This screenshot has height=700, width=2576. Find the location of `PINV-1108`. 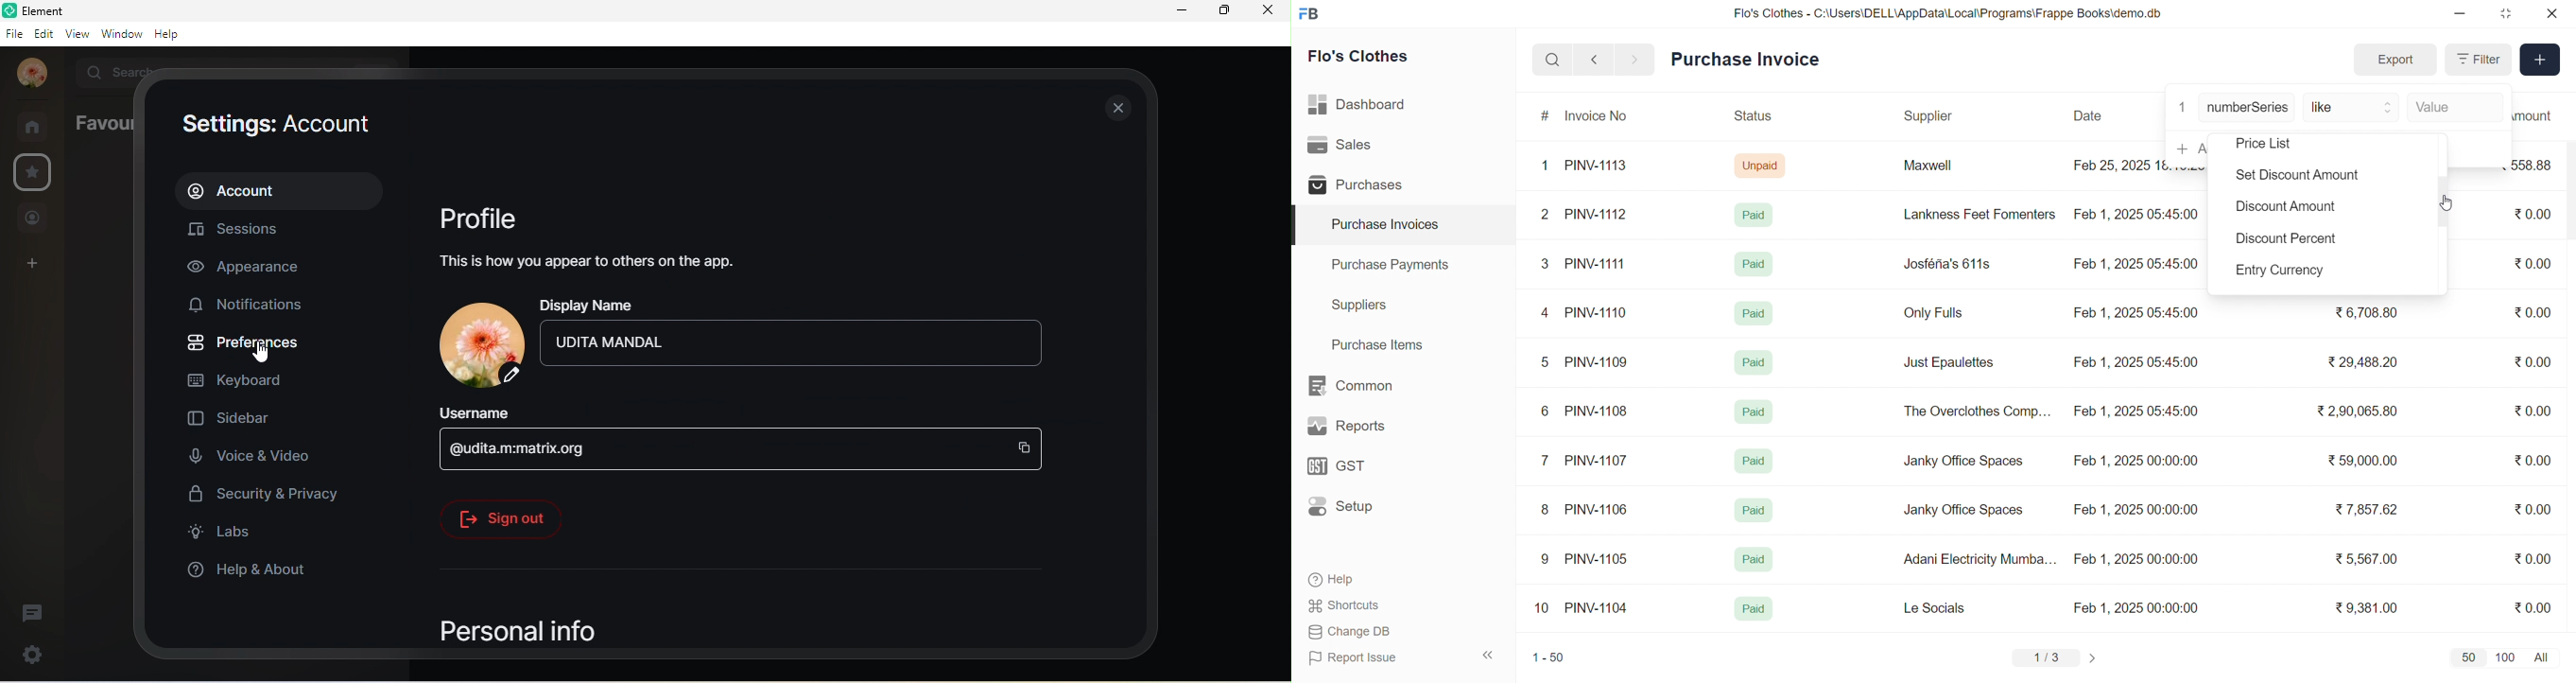

PINV-1108 is located at coordinates (1597, 411).